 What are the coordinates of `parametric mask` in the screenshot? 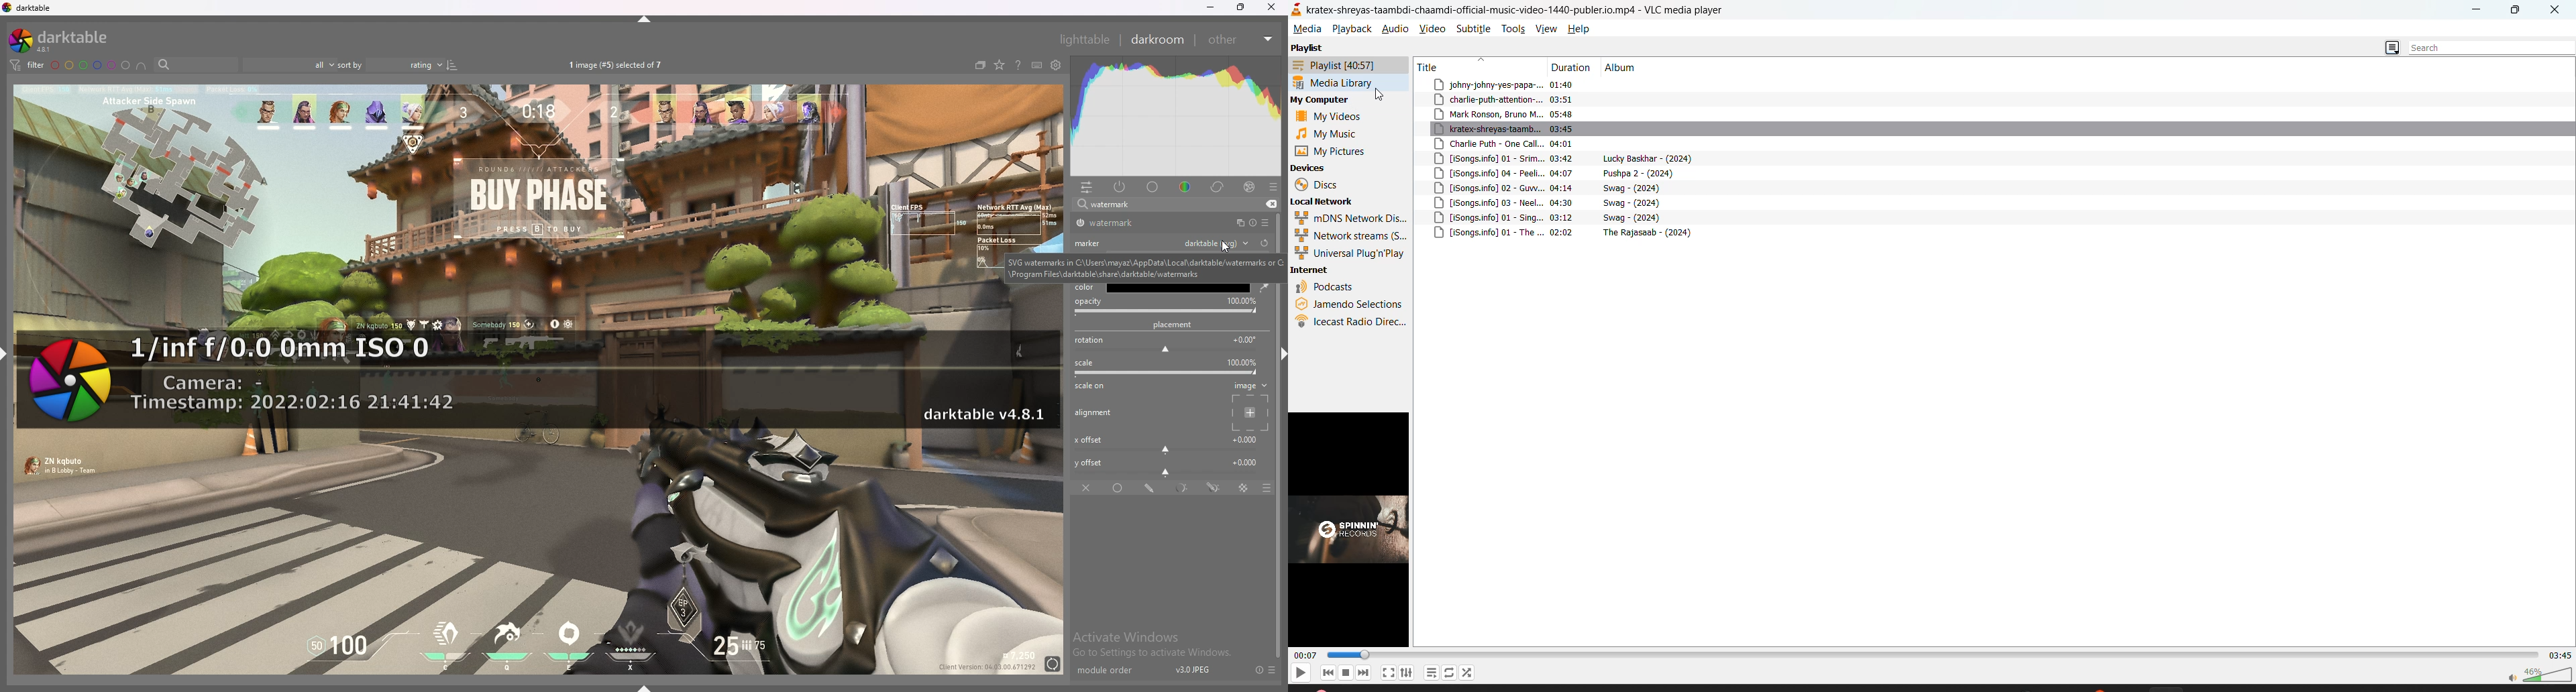 It's located at (1183, 488).